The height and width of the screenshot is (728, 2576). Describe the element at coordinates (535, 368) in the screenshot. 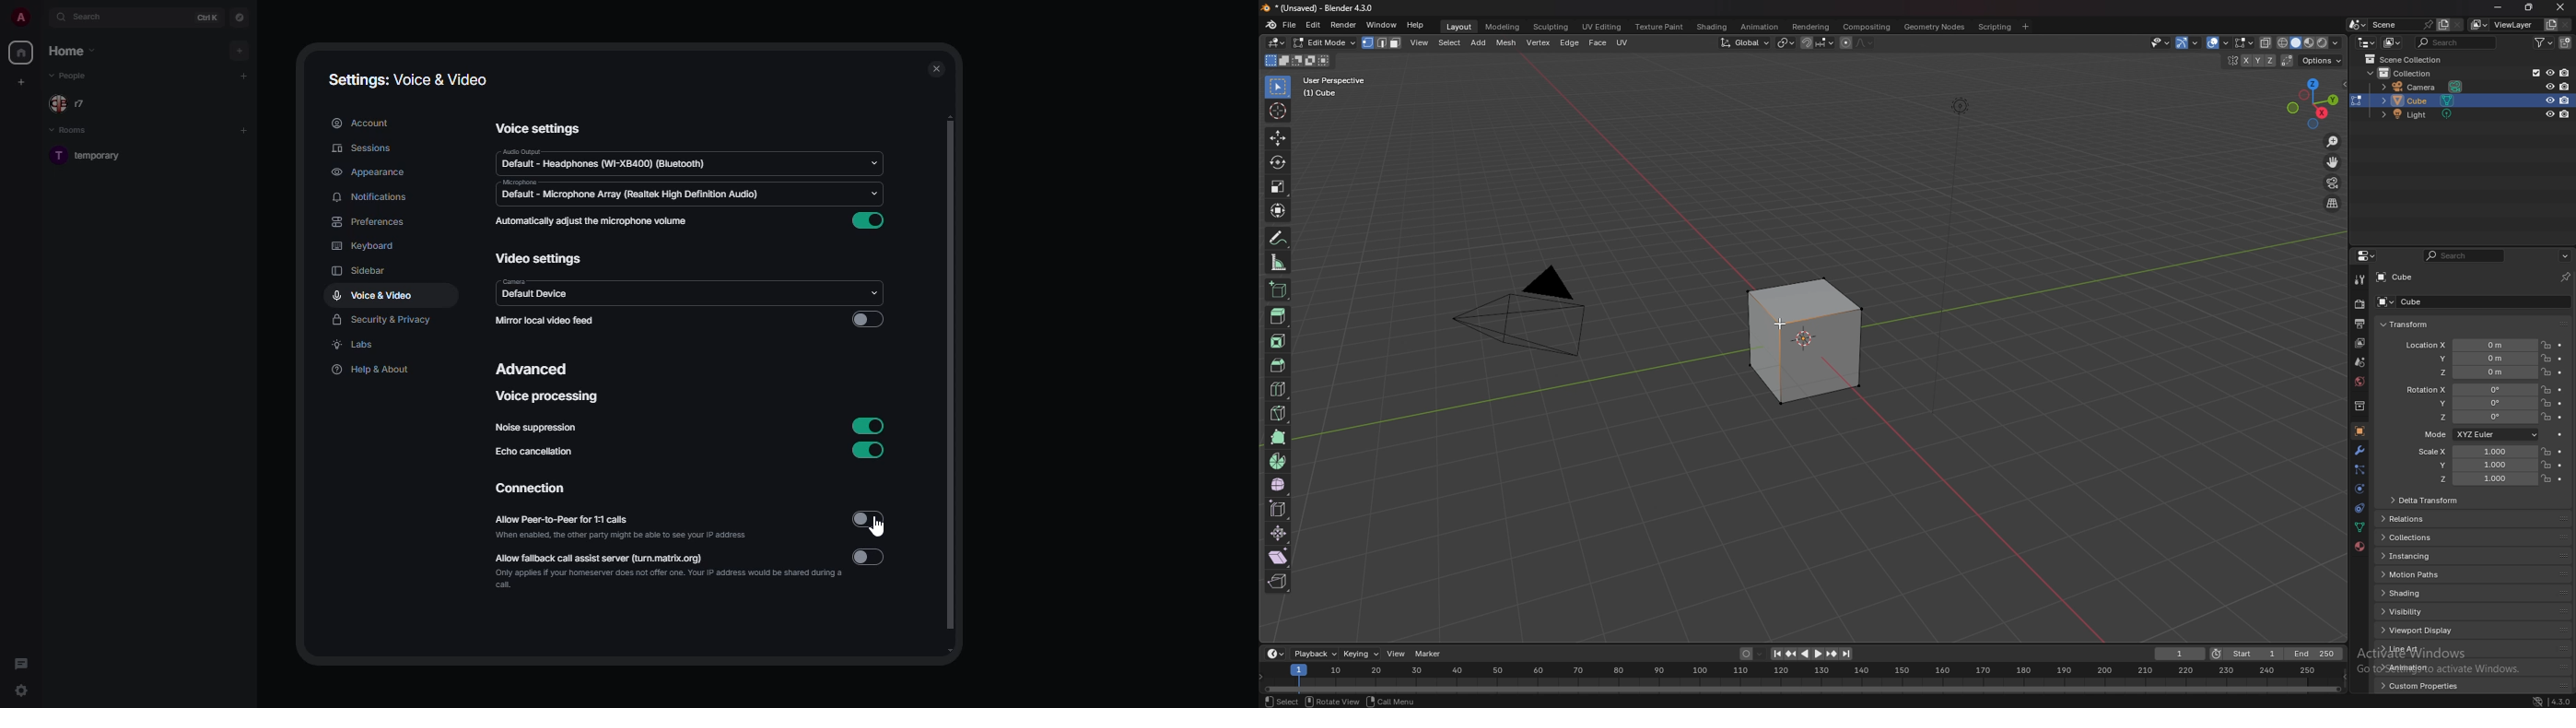

I see `advanced` at that location.